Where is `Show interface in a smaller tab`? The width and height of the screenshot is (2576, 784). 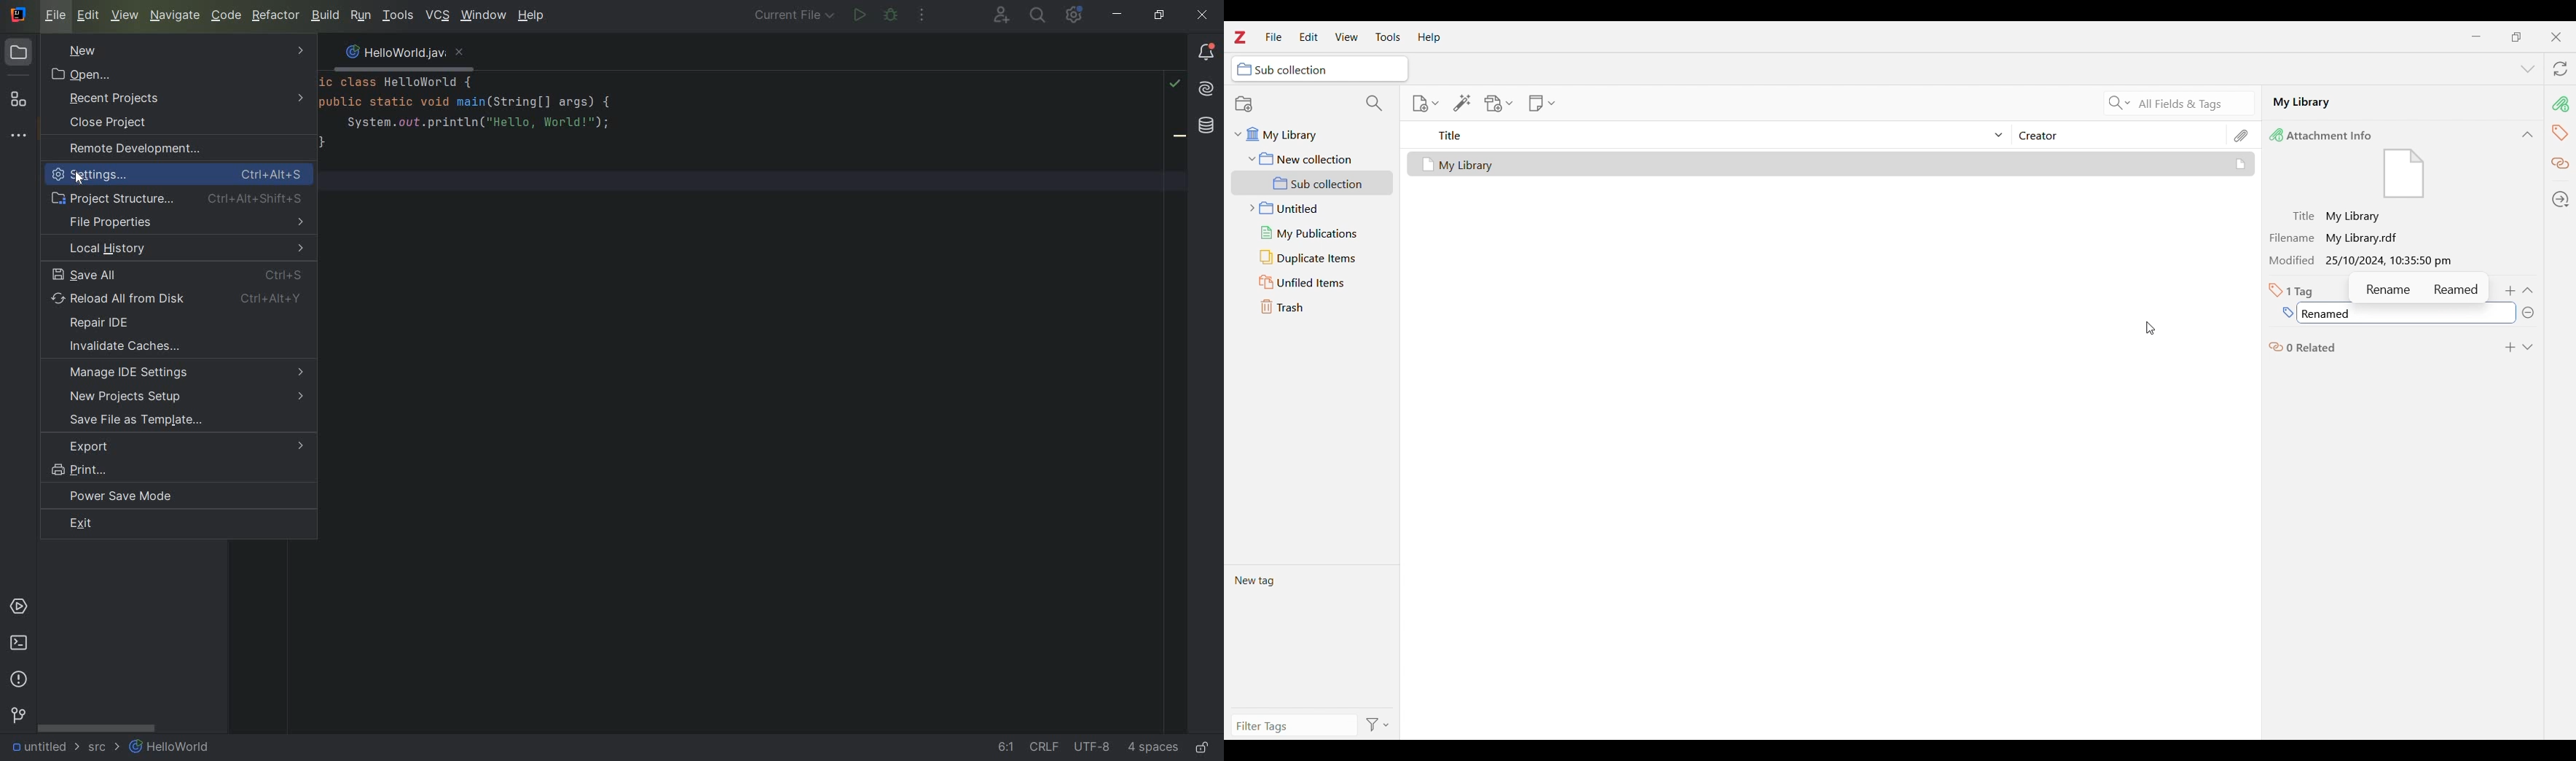 Show interface in a smaller tab is located at coordinates (2516, 37).